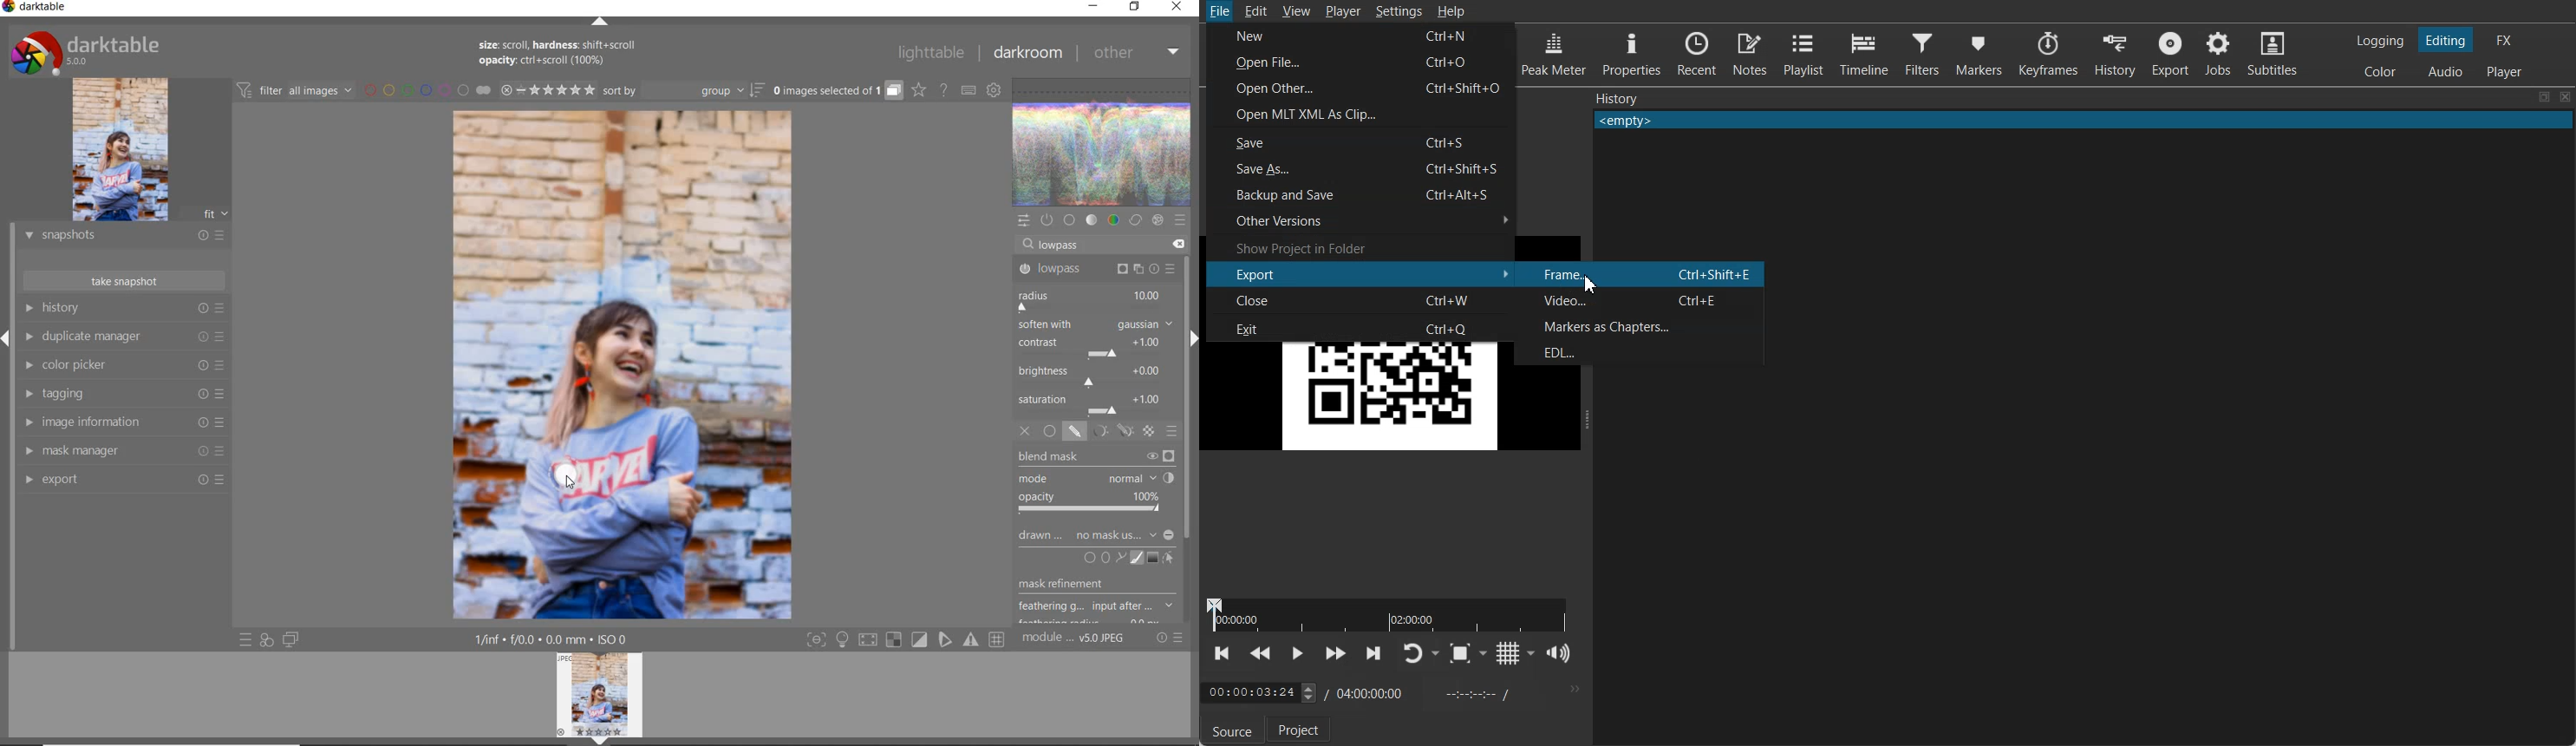 This screenshot has height=756, width=2576. What do you see at coordinates (561, 55) in the screenshot?
I see `size: scroll, hardness: shift+scroll
opacity: ctrl+scroll (100%)` at bounding box center [561, 55].